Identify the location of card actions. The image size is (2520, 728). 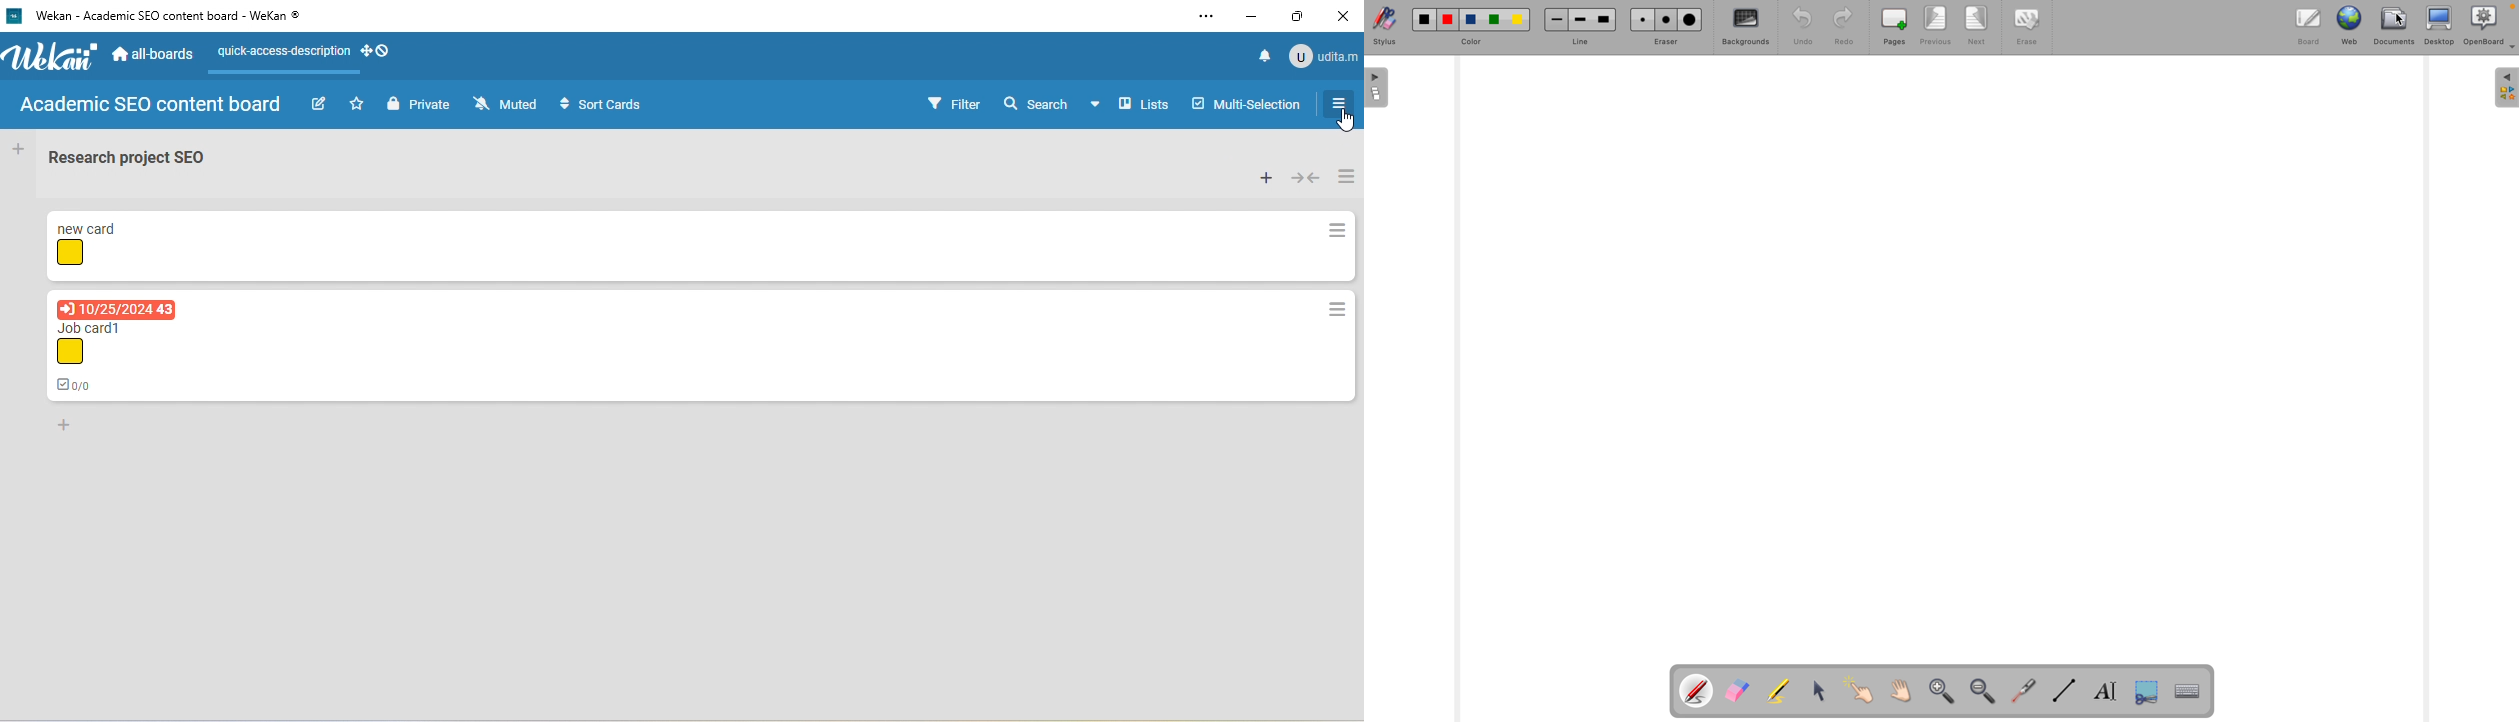
(1338, 231).